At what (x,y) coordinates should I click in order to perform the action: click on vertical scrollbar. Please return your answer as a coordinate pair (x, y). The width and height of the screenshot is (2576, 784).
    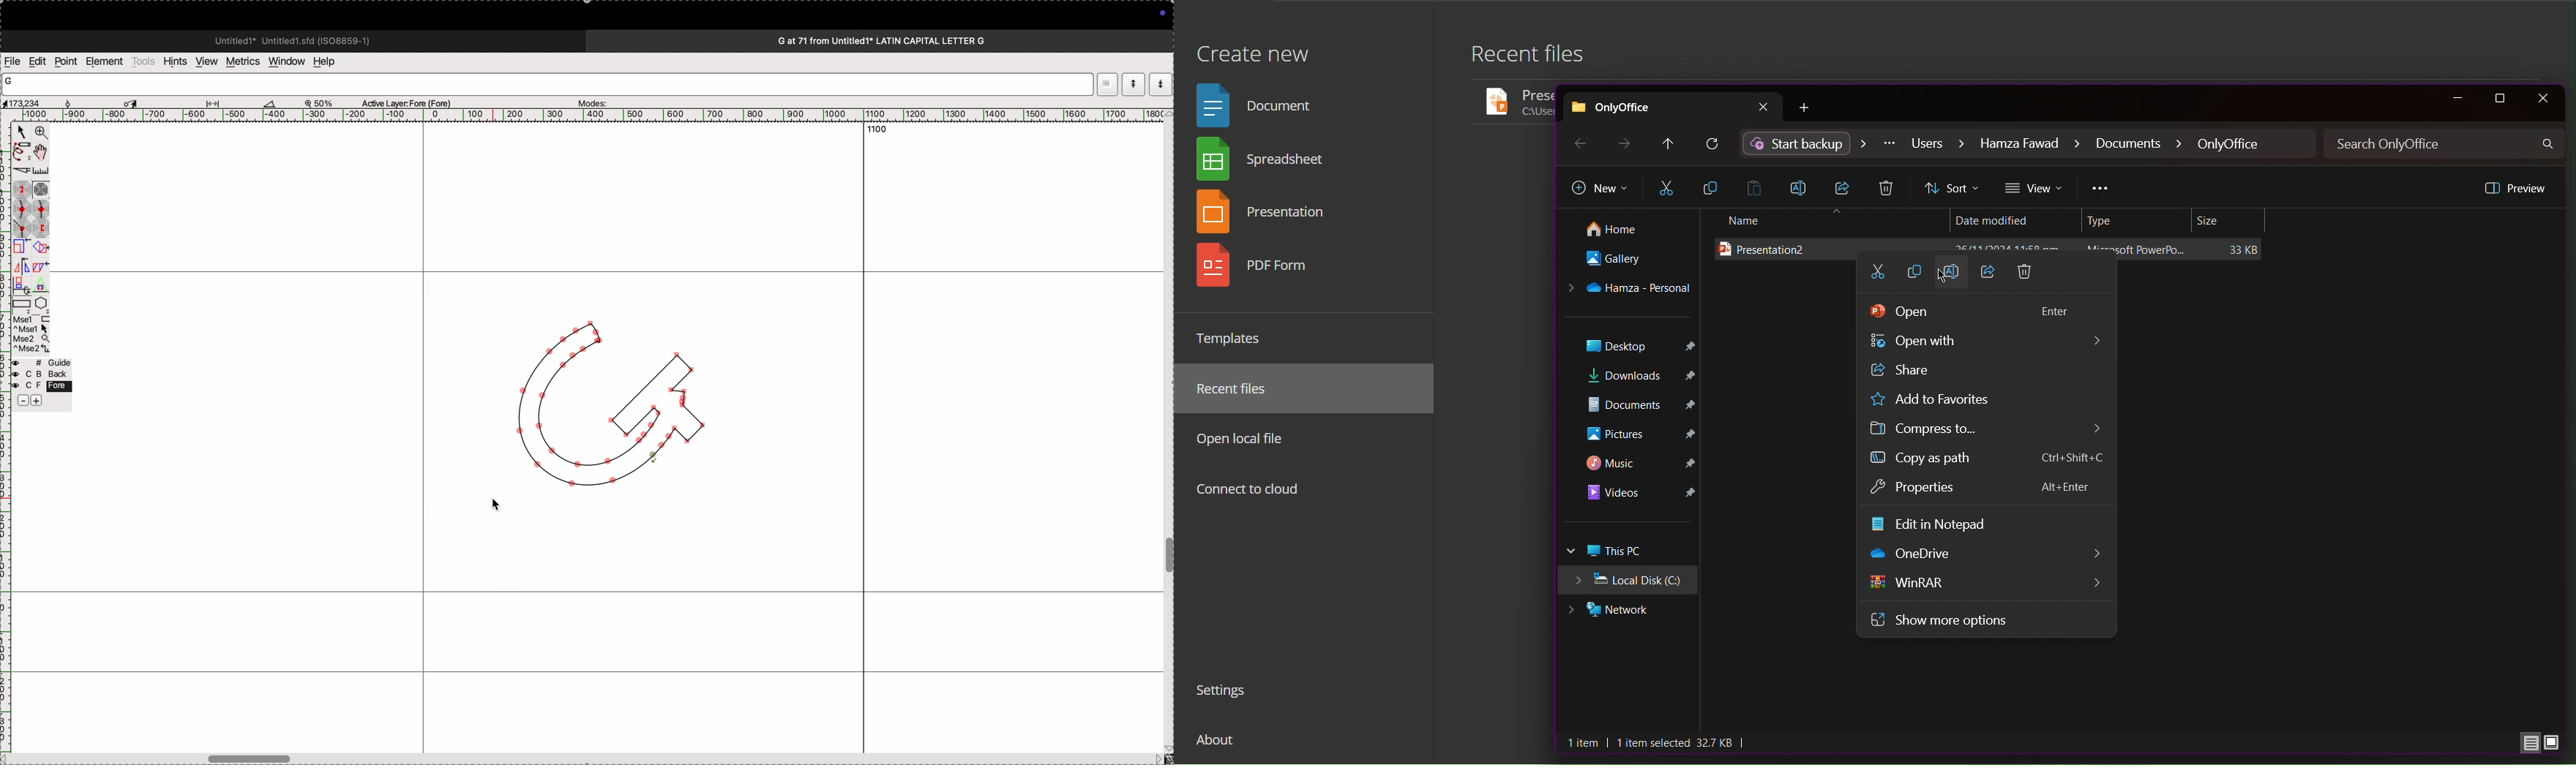
    Looking at the image, I should click on (1166, 441).